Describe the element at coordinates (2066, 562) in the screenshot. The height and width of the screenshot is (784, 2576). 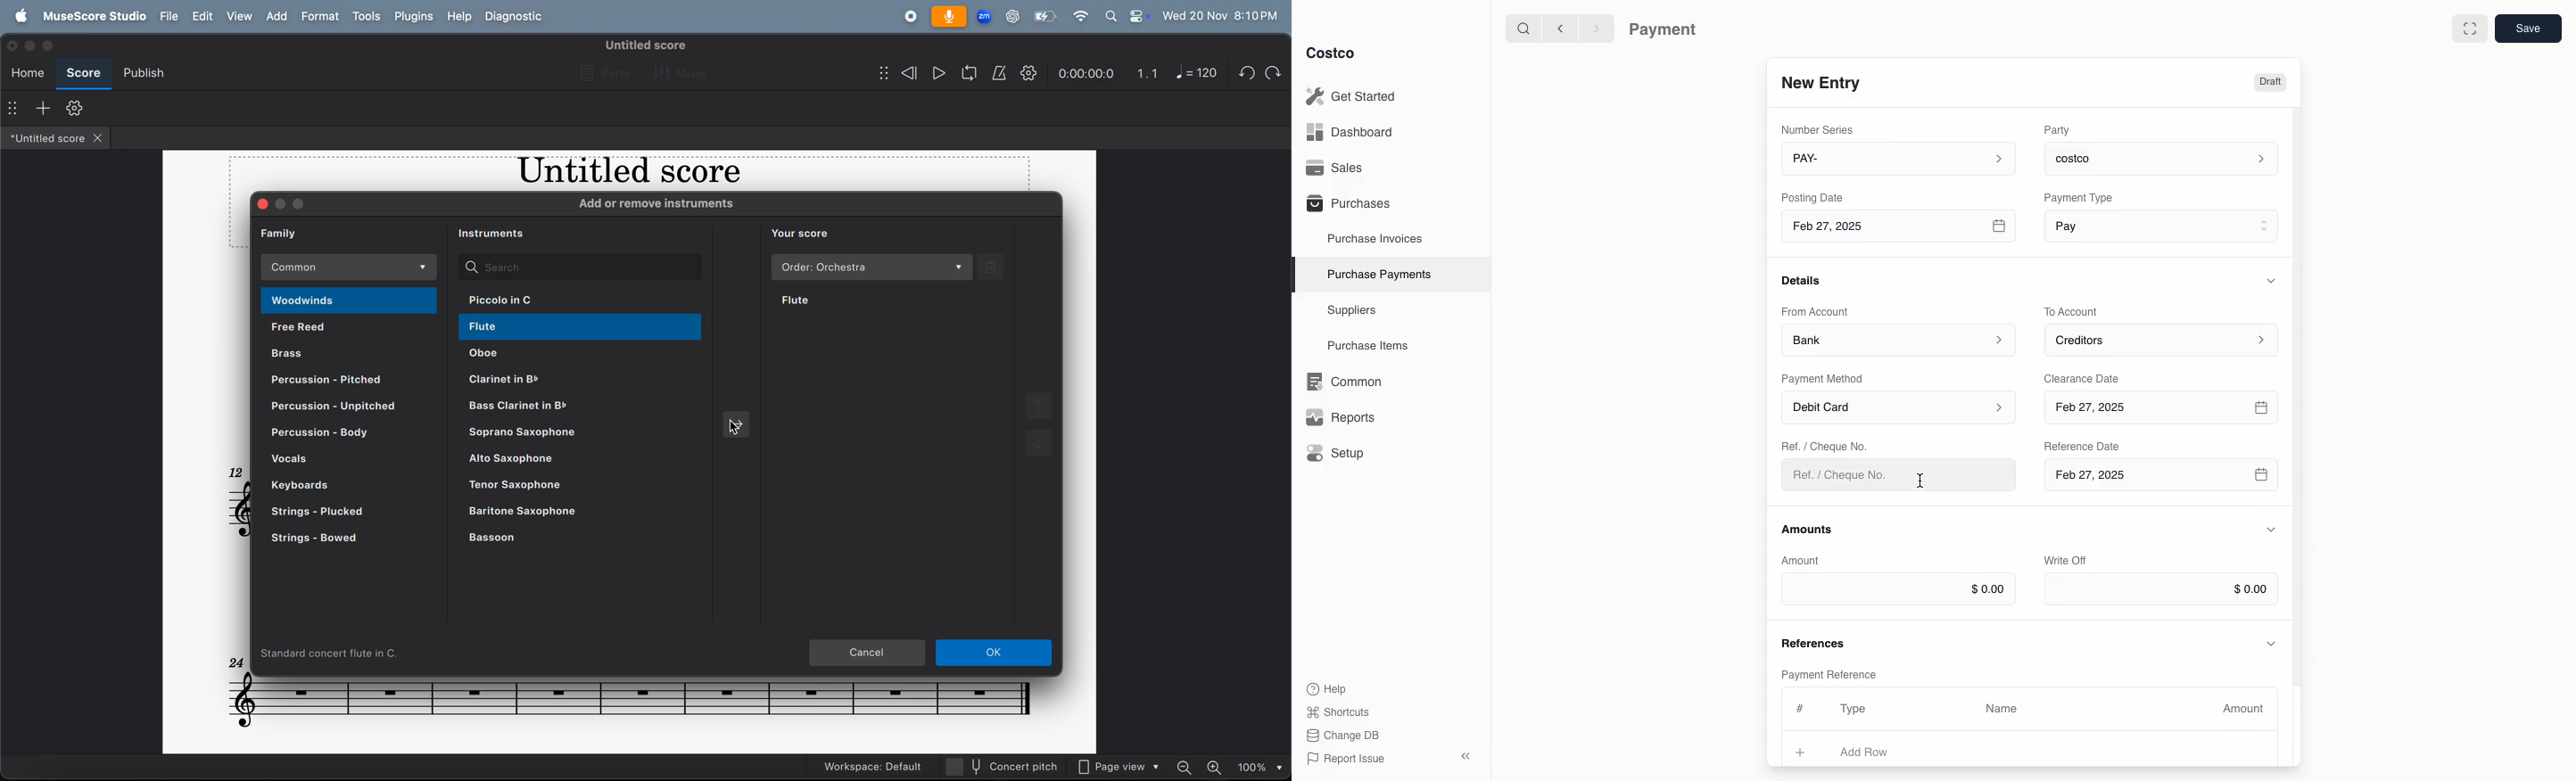
I see `Write Off` at that location.